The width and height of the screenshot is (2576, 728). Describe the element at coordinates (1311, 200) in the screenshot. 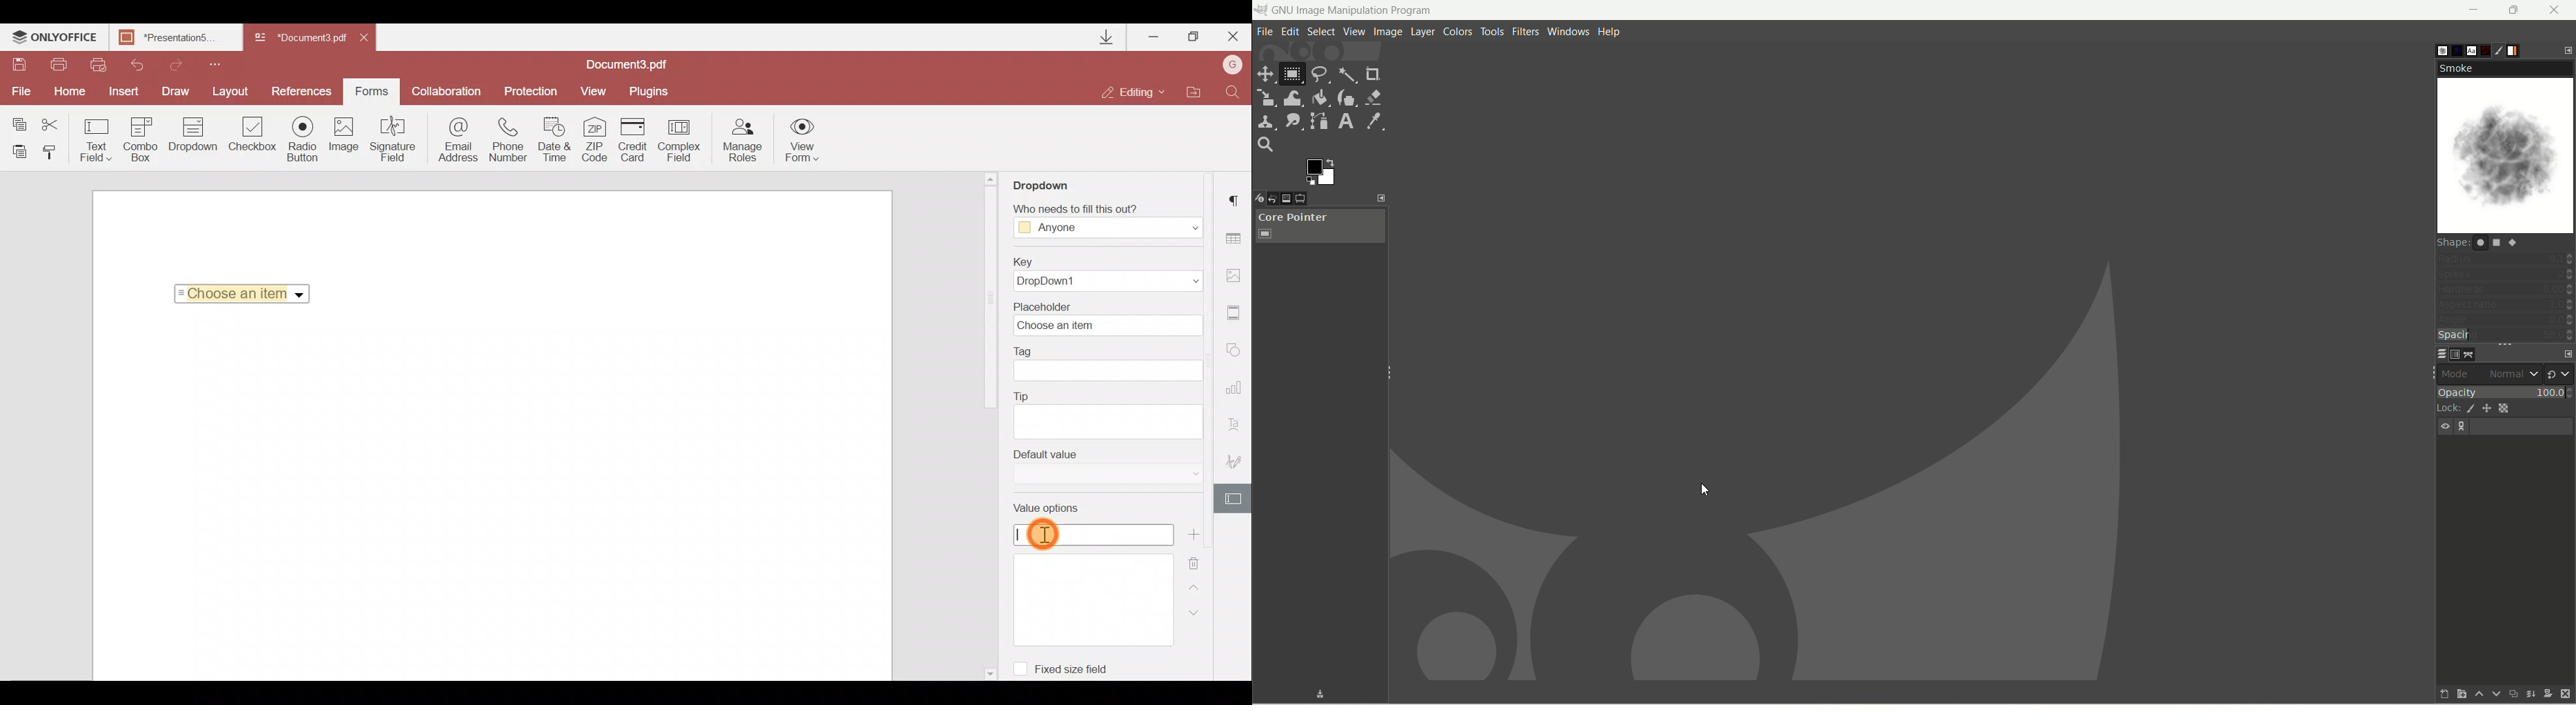

I see `tool option` at that location.